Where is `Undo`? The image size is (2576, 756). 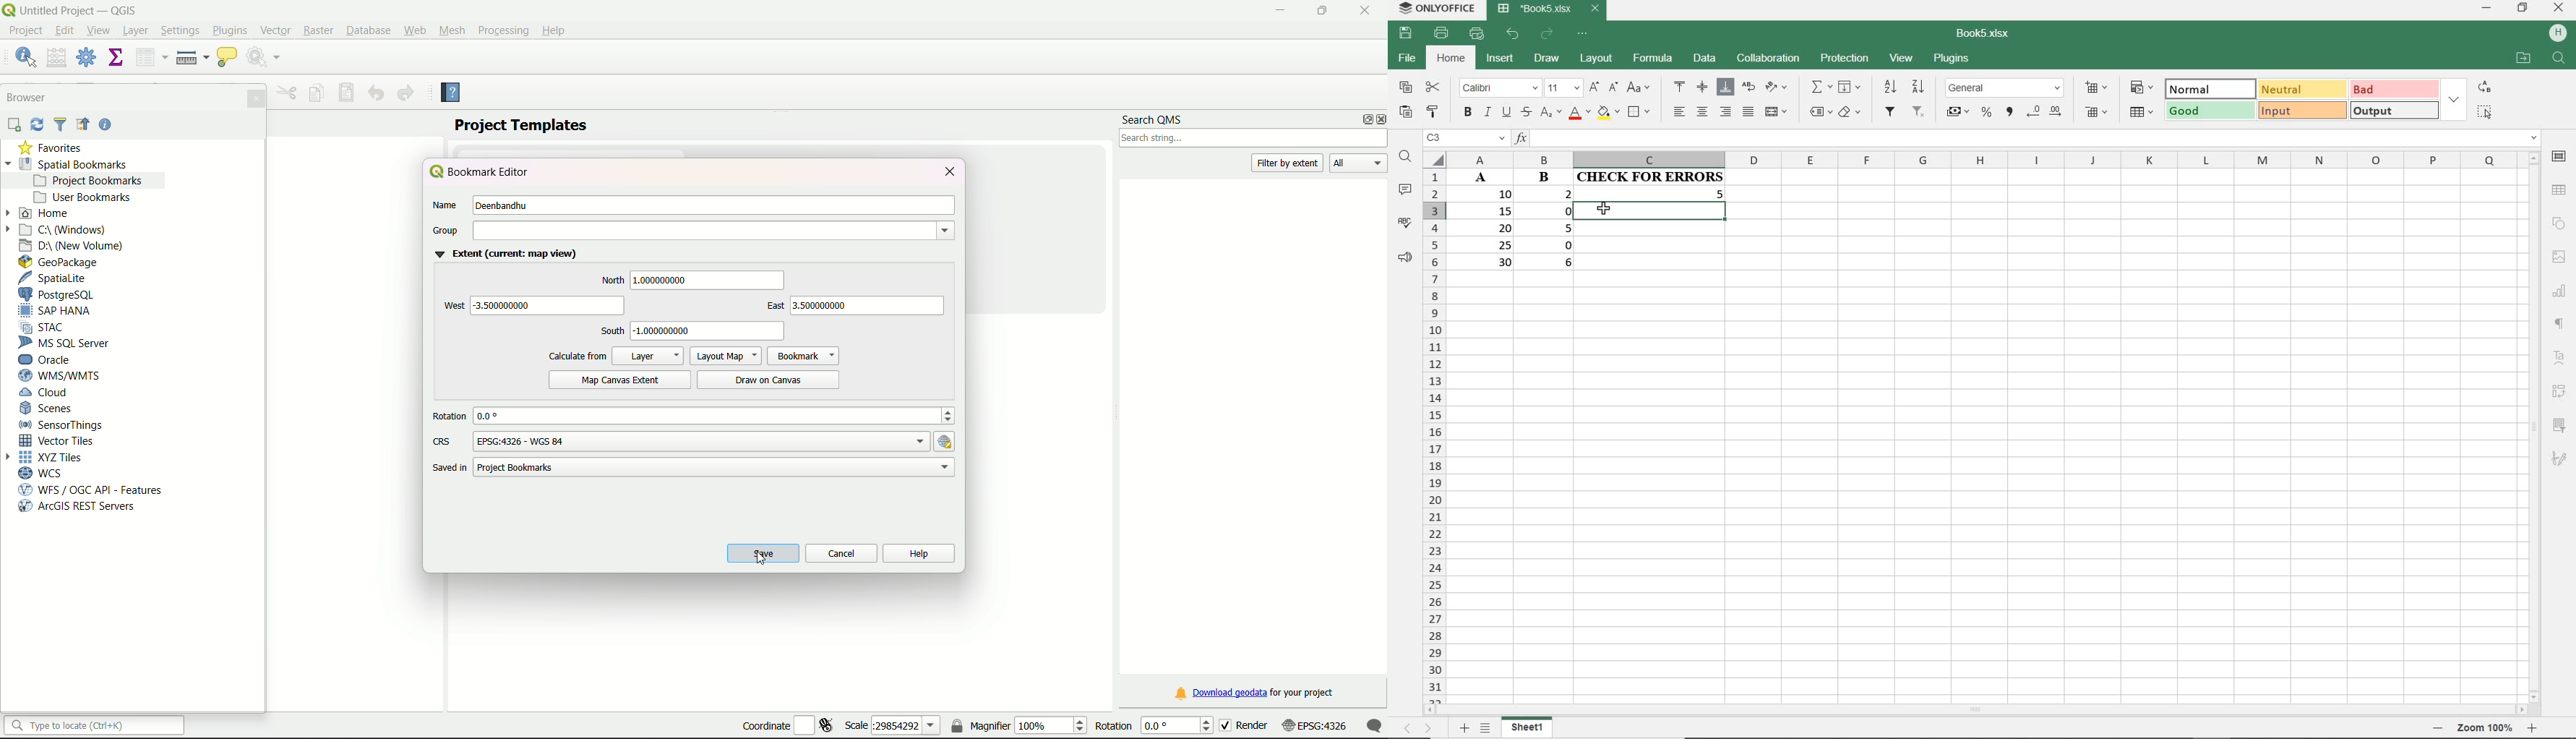
Undo is located at coordinates (376, 93).